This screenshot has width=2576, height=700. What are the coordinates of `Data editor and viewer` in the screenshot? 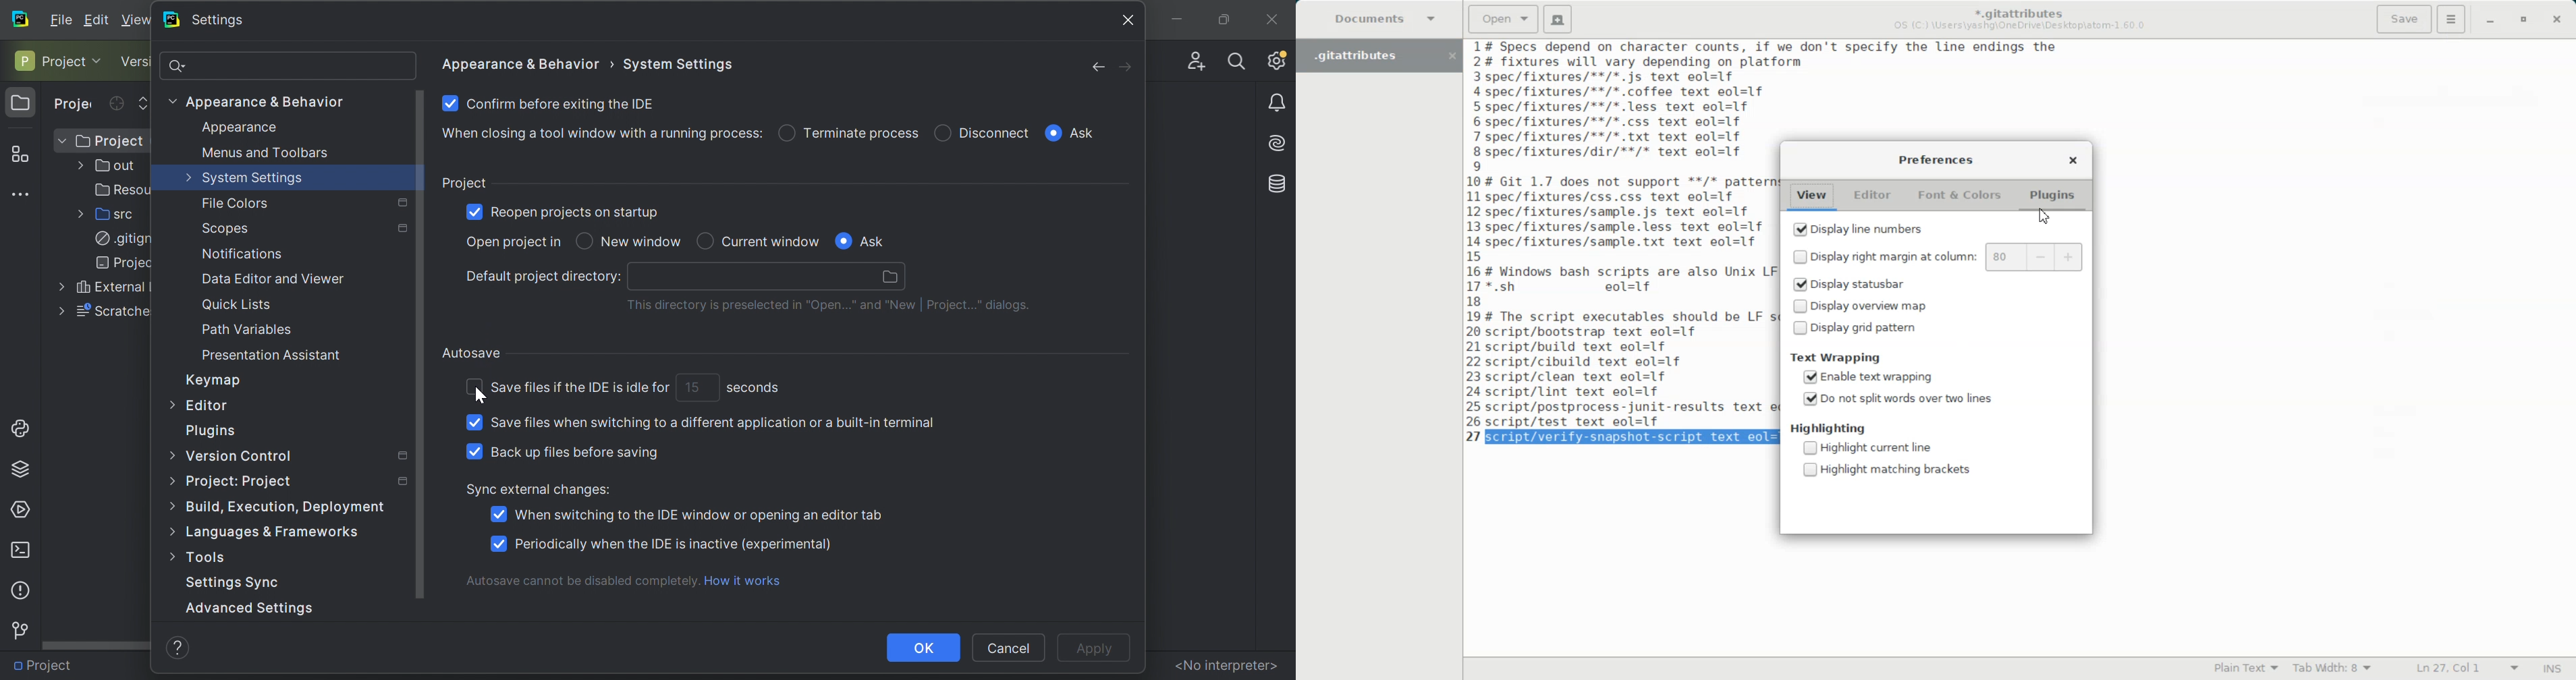 It's located at (272, 278).